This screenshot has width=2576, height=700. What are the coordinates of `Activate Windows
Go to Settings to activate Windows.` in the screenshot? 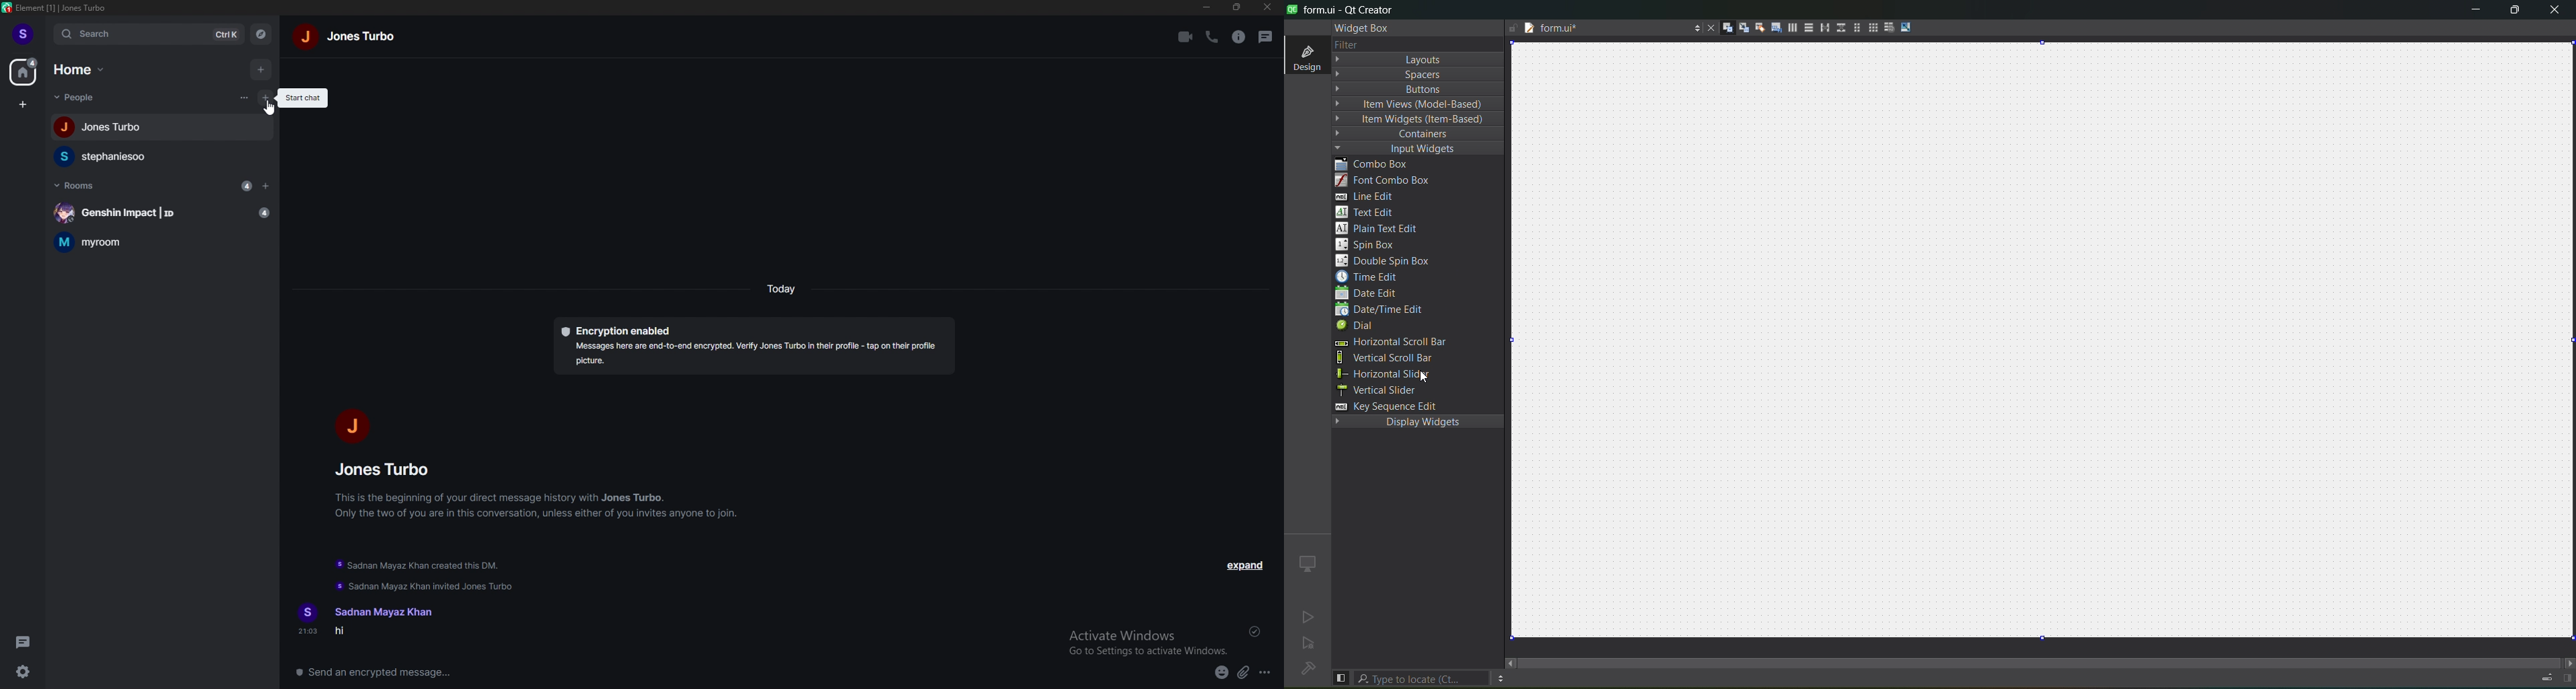 It's located at (1149, 641).